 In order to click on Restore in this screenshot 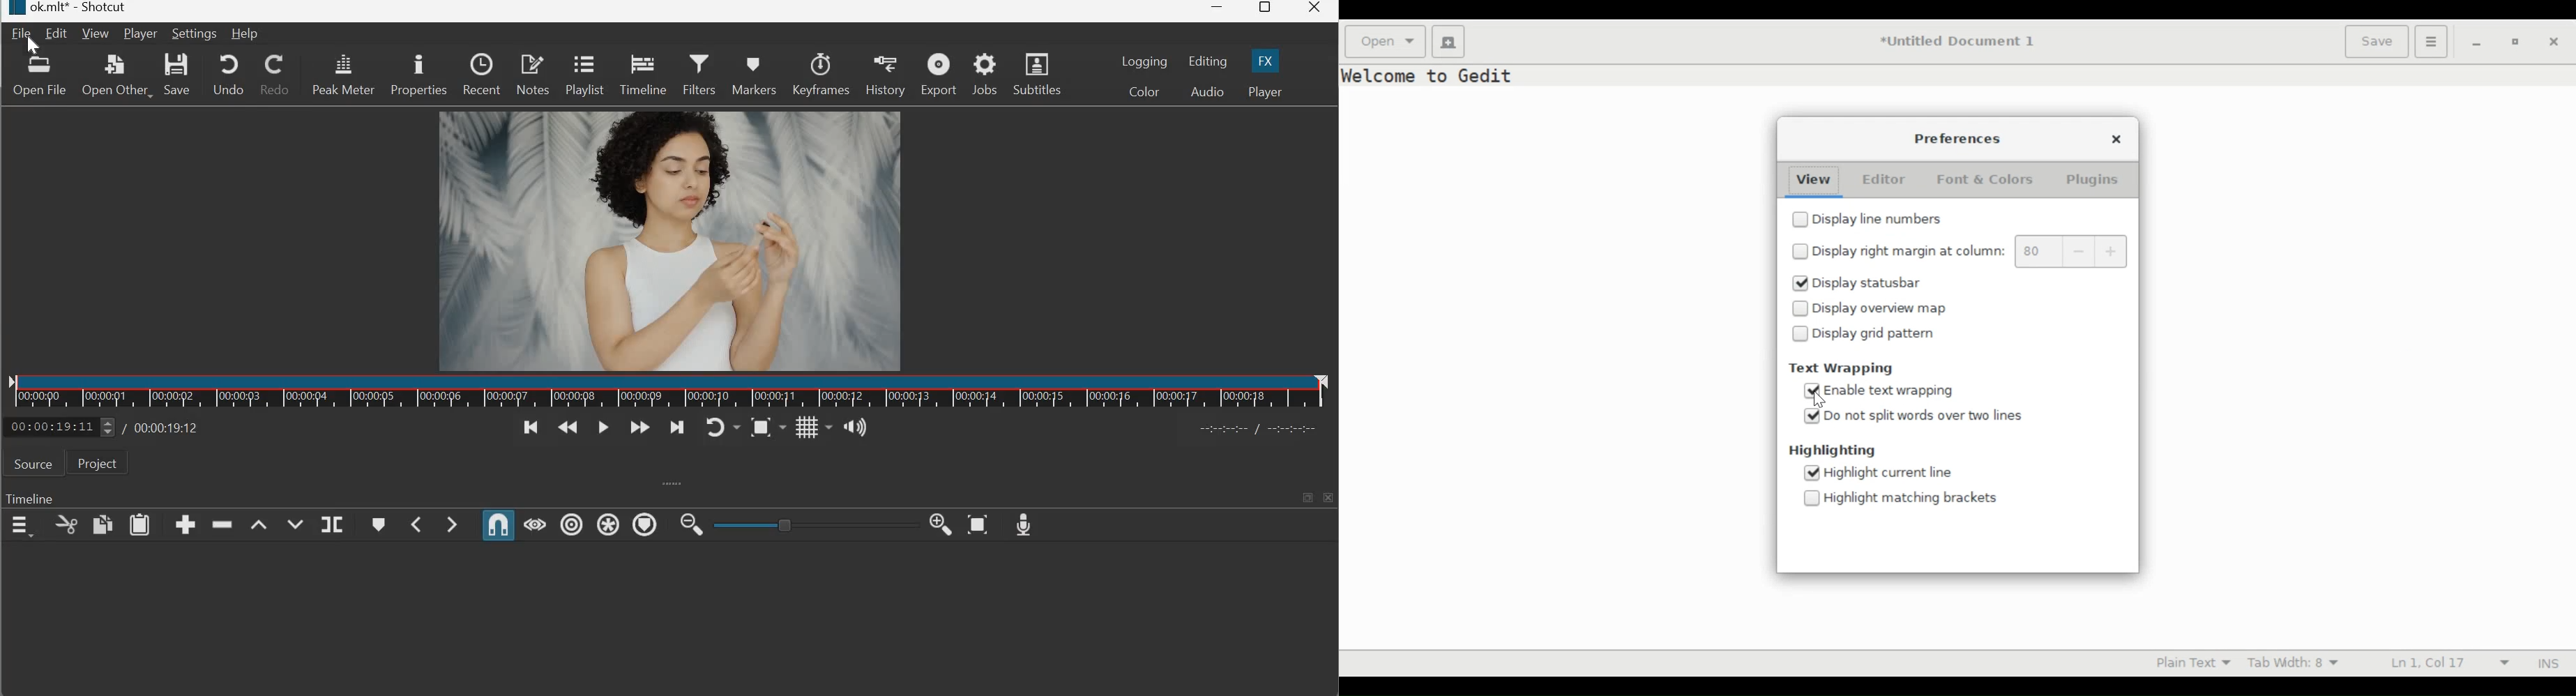, I will do `click(2514, 41)`.